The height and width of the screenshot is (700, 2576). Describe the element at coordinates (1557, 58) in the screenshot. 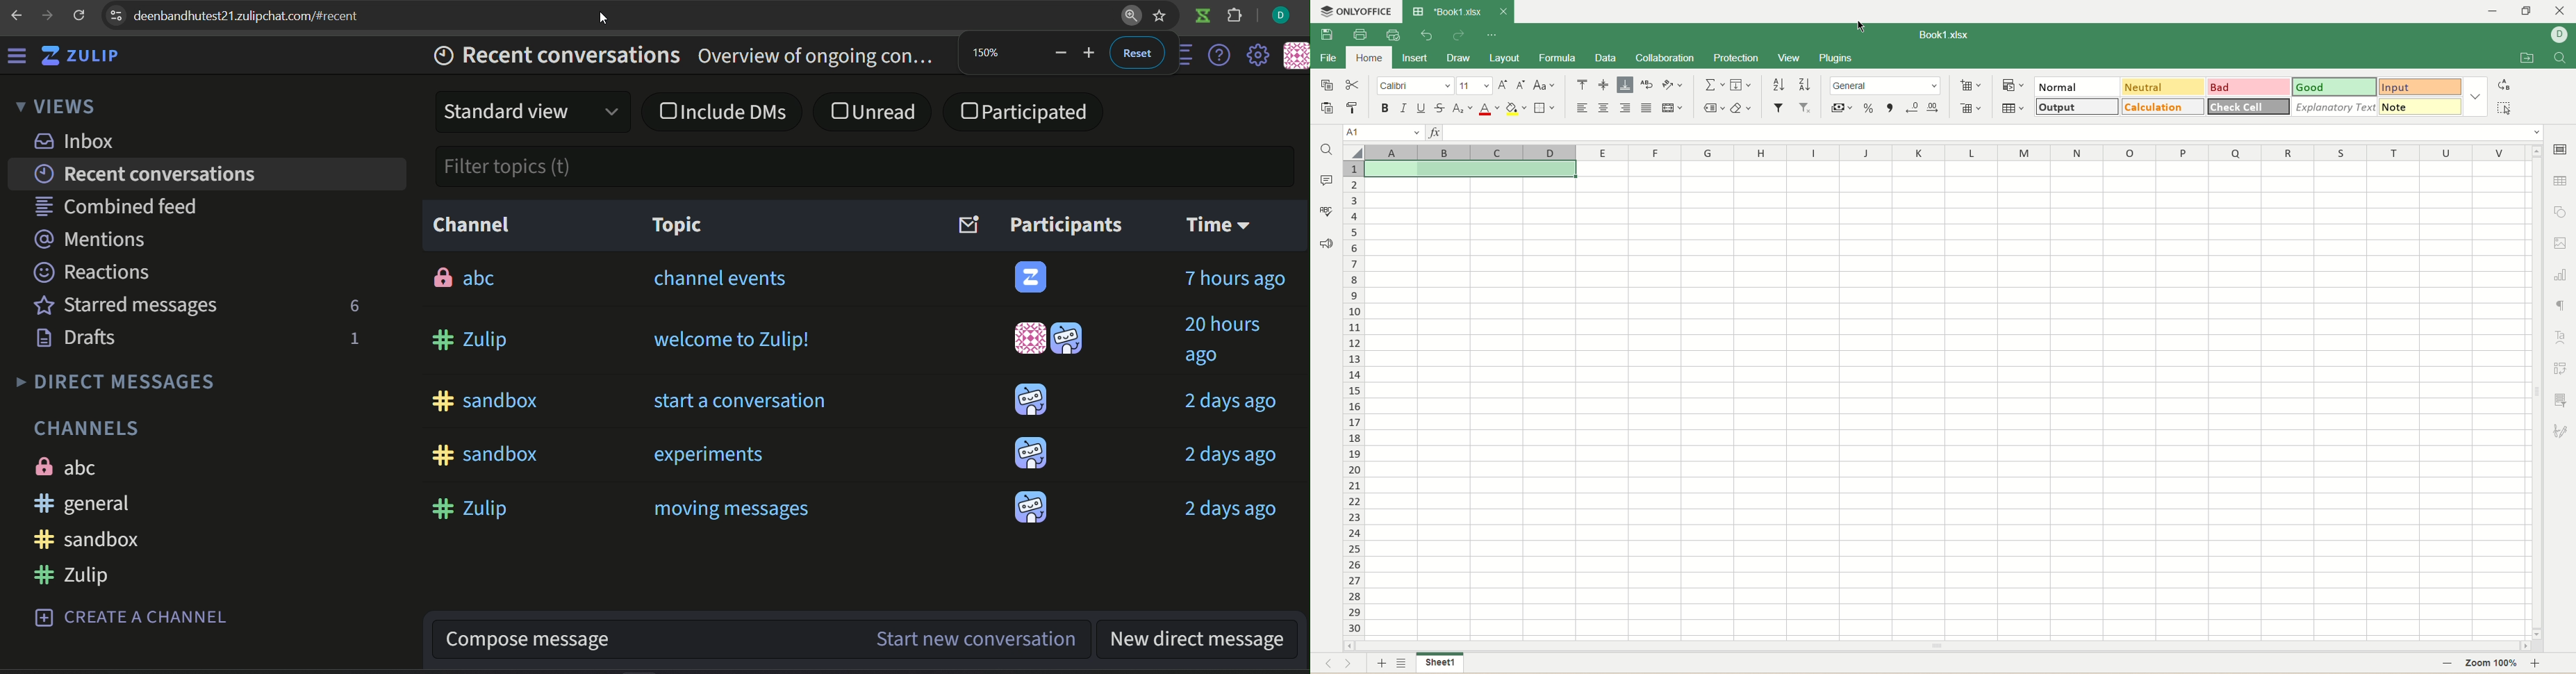

I see `formula` at that location.